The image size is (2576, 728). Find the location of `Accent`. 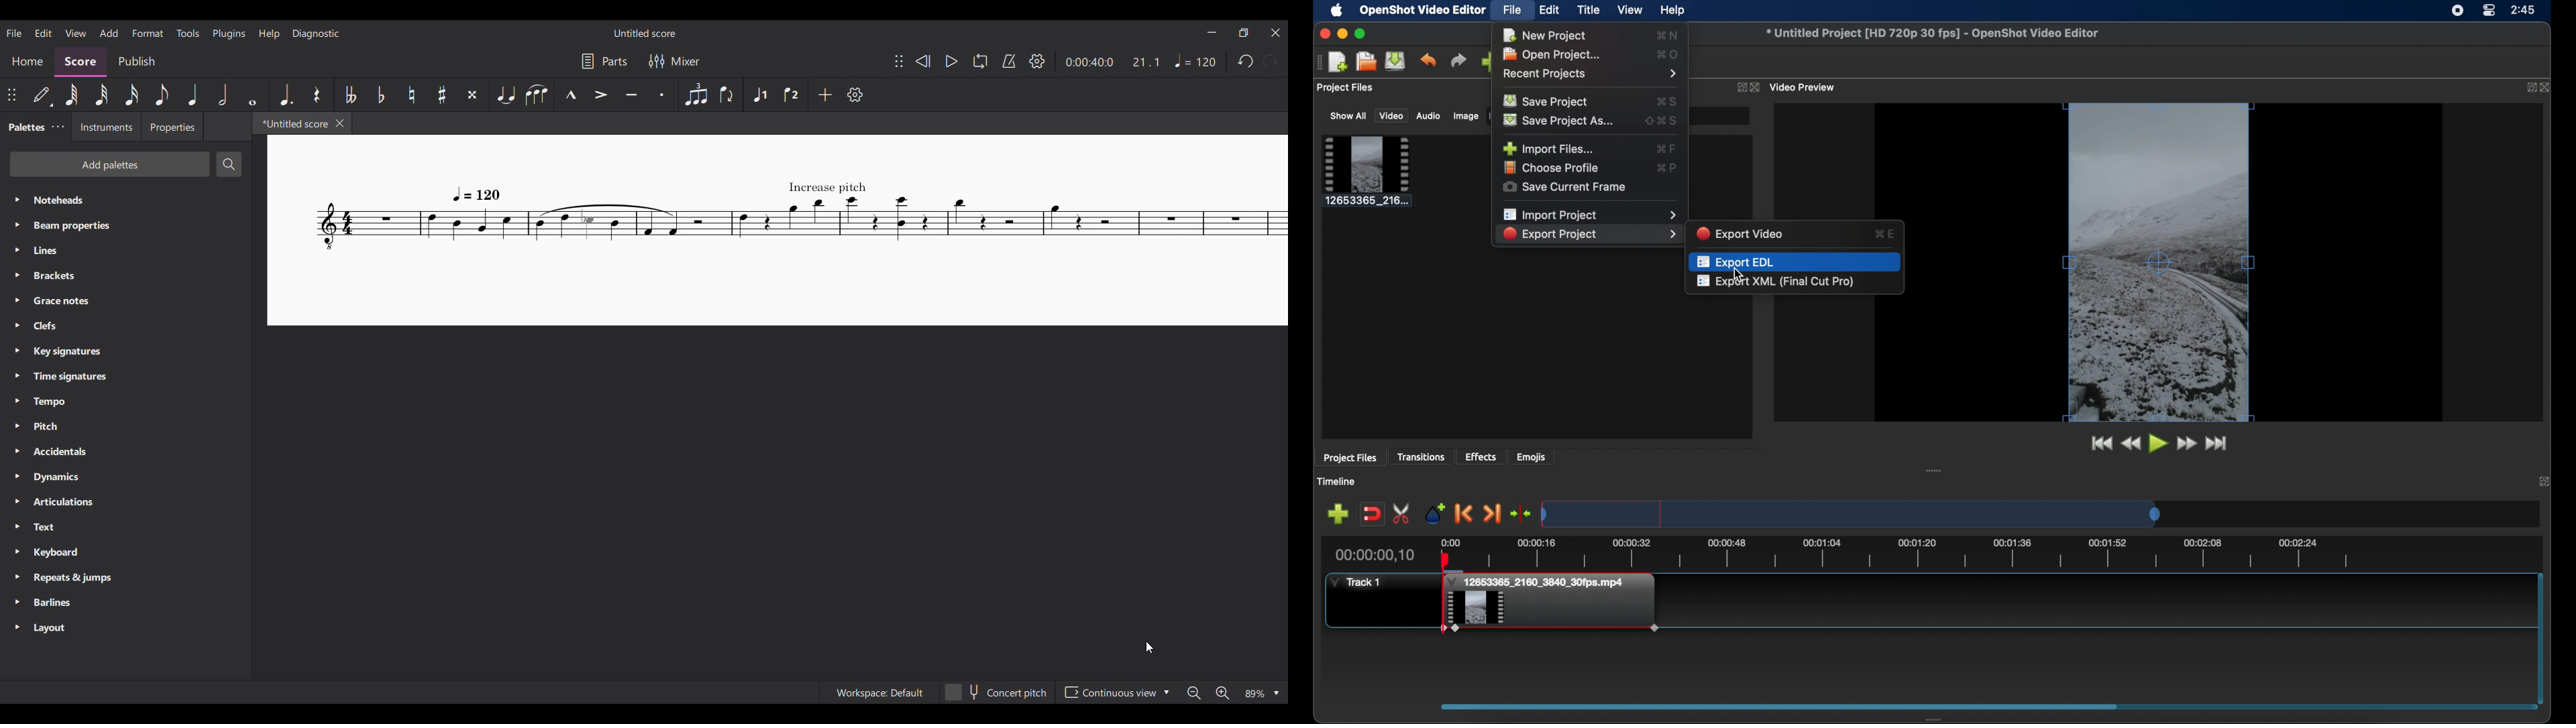

Accent is located at coordinates (601, 94).